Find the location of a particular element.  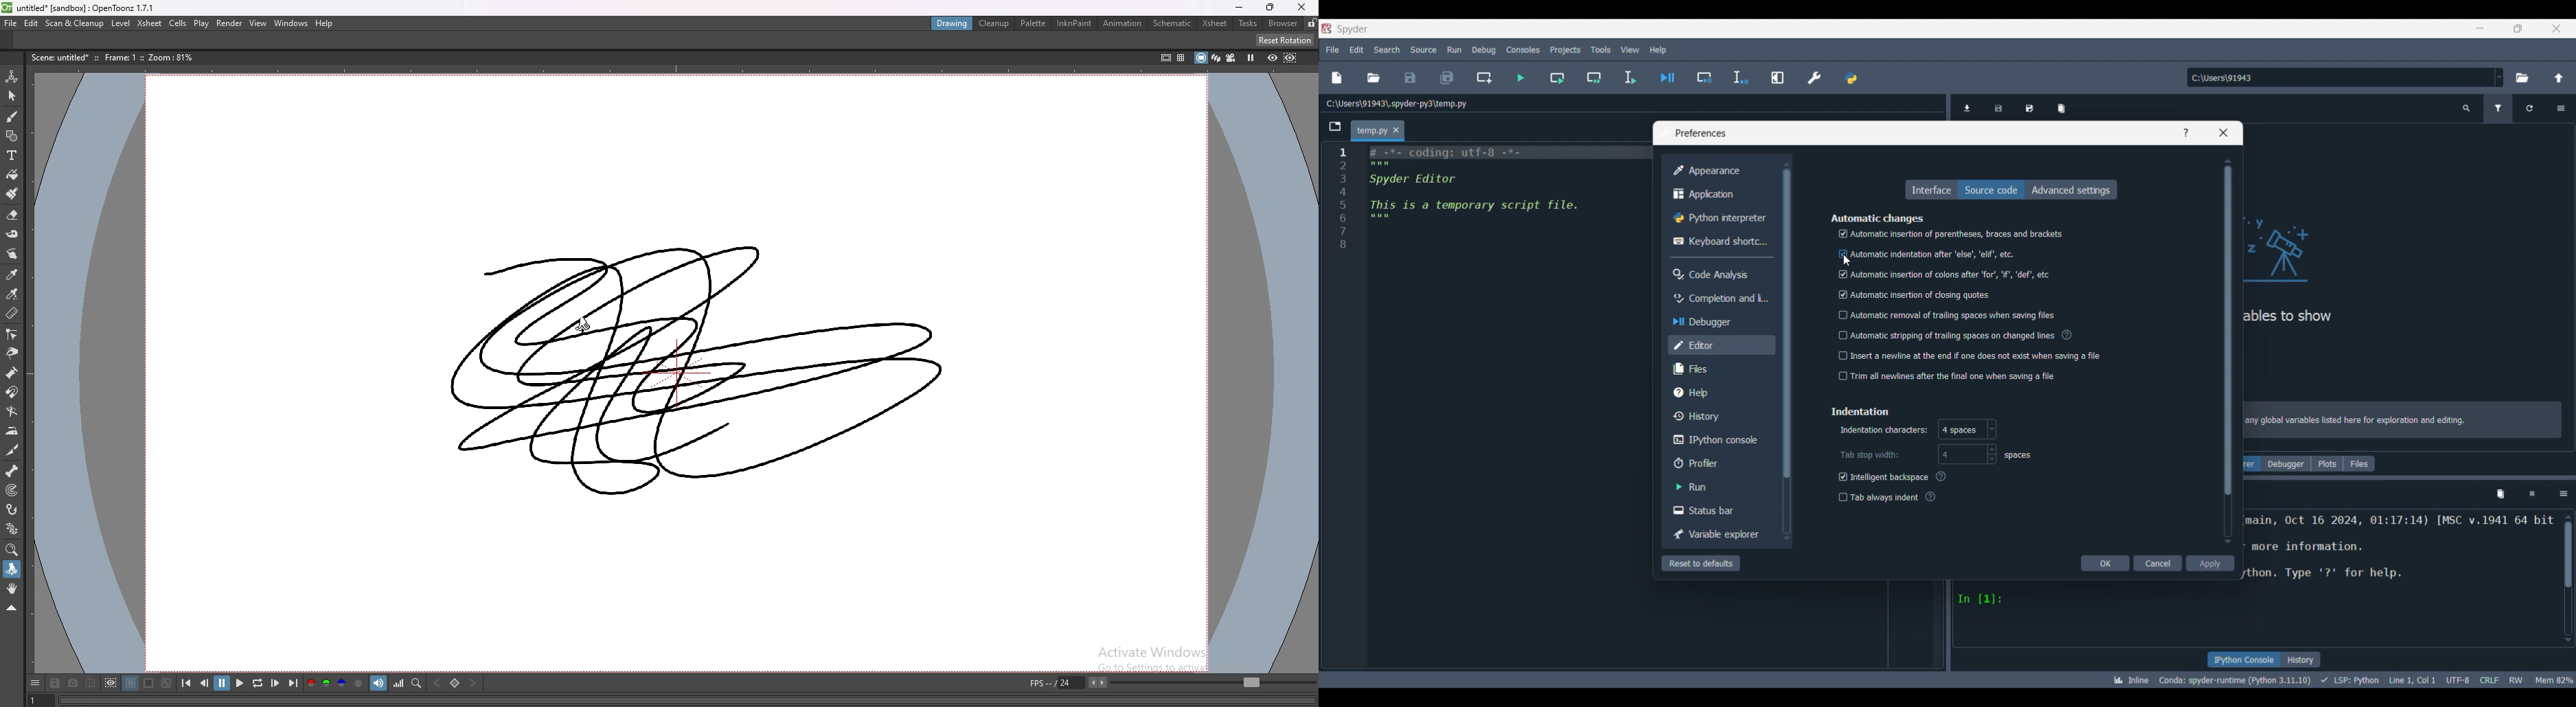

‘Automatic insertion of closing quotes is located at coordinates (1915, 293).